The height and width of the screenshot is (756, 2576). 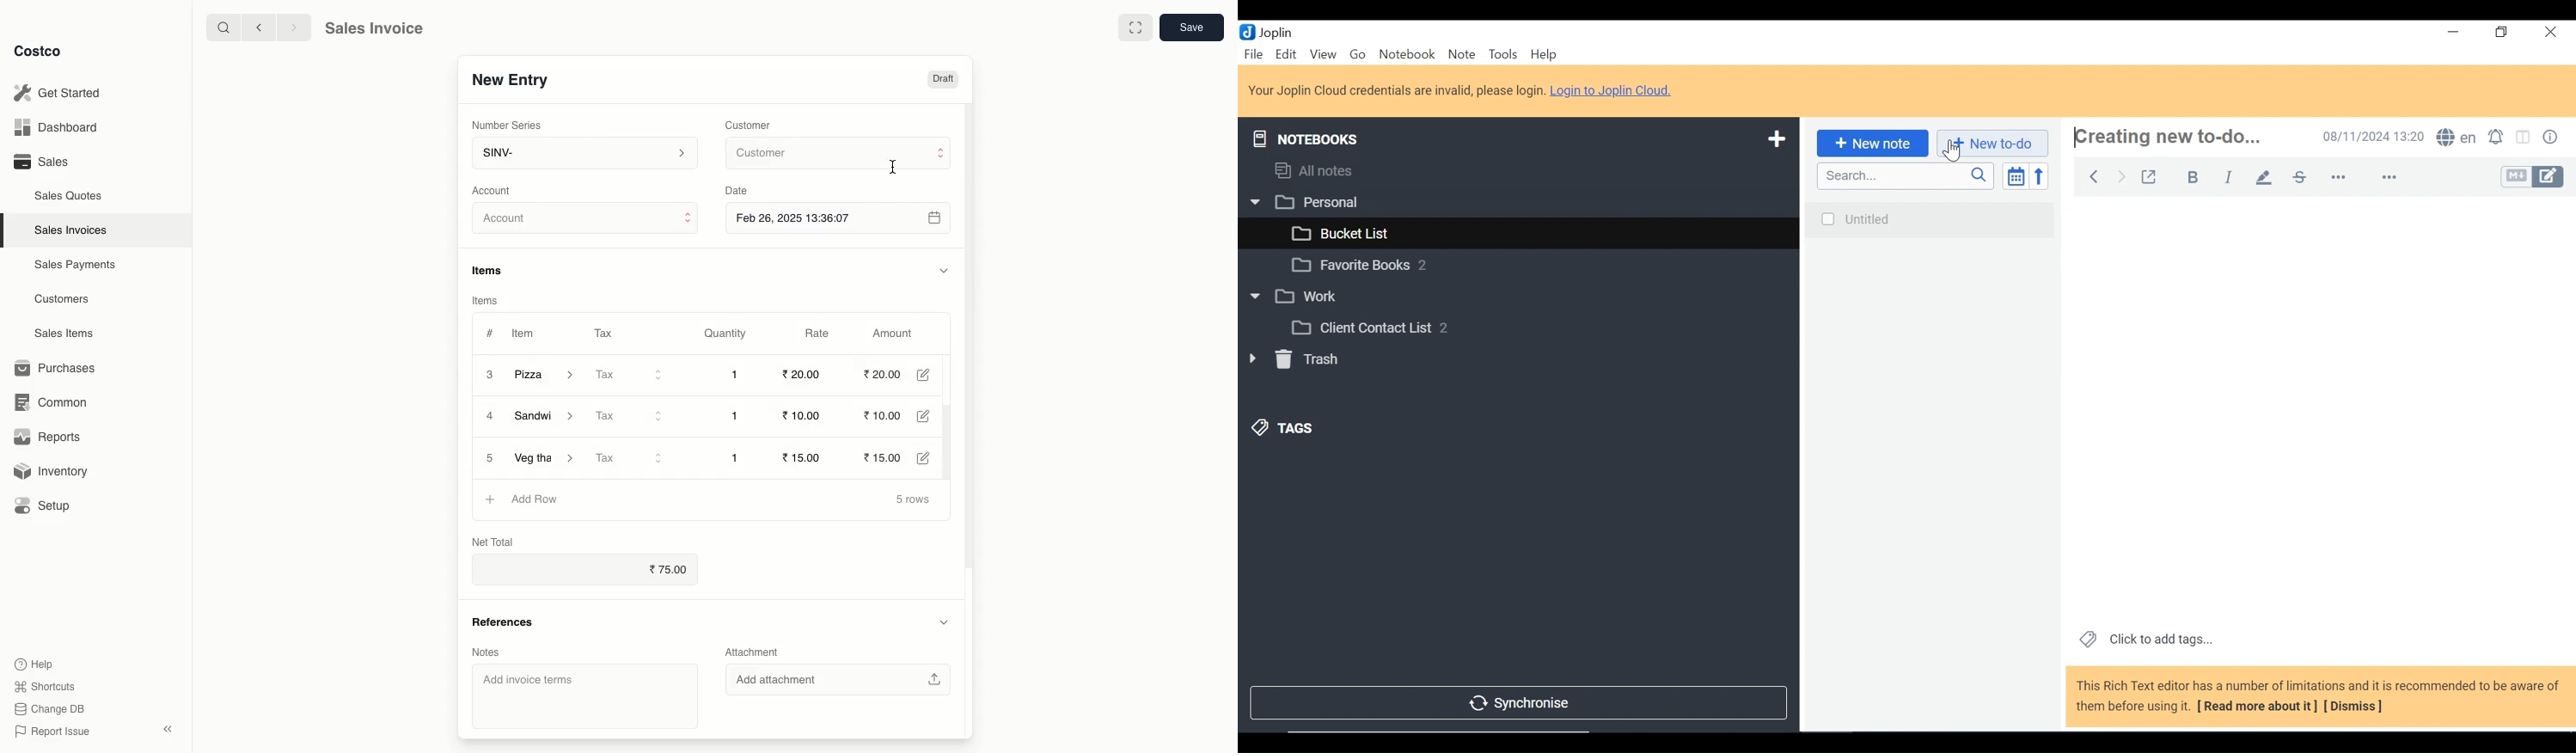 I want to click on Edit, so click(x=933, y=417).